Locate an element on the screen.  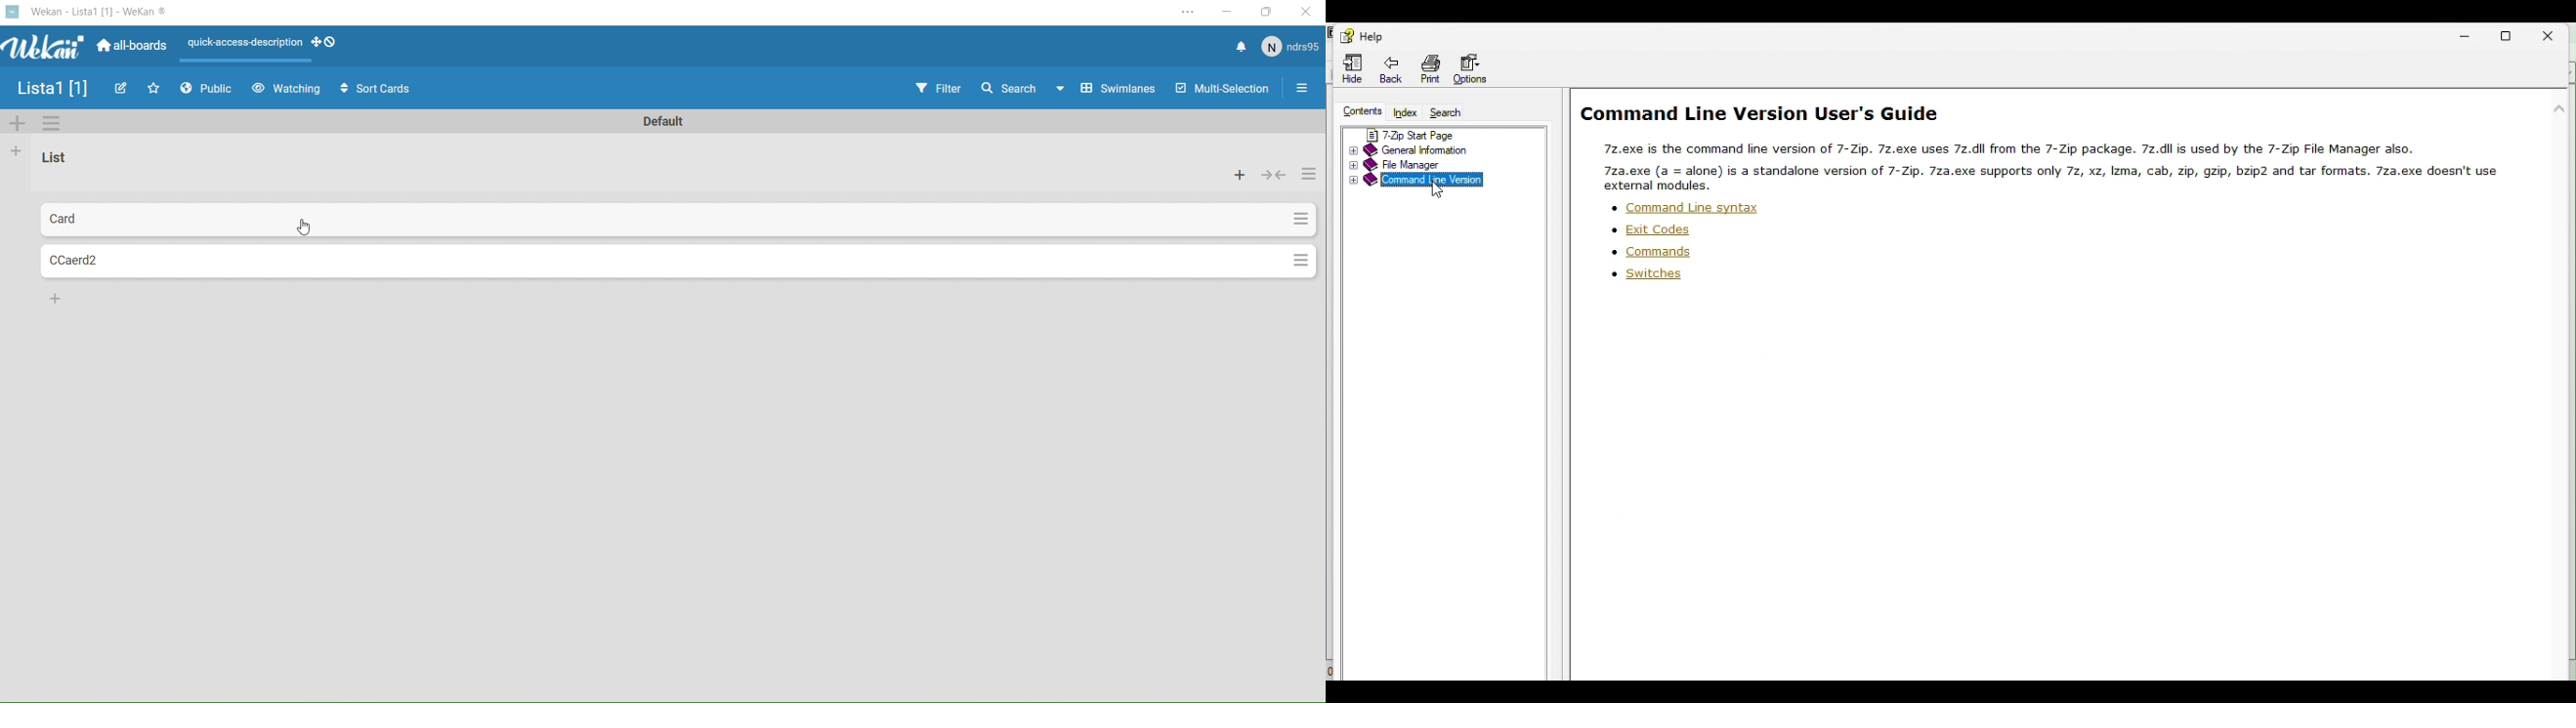
Settings and more is located at coordinates (1187, 13).